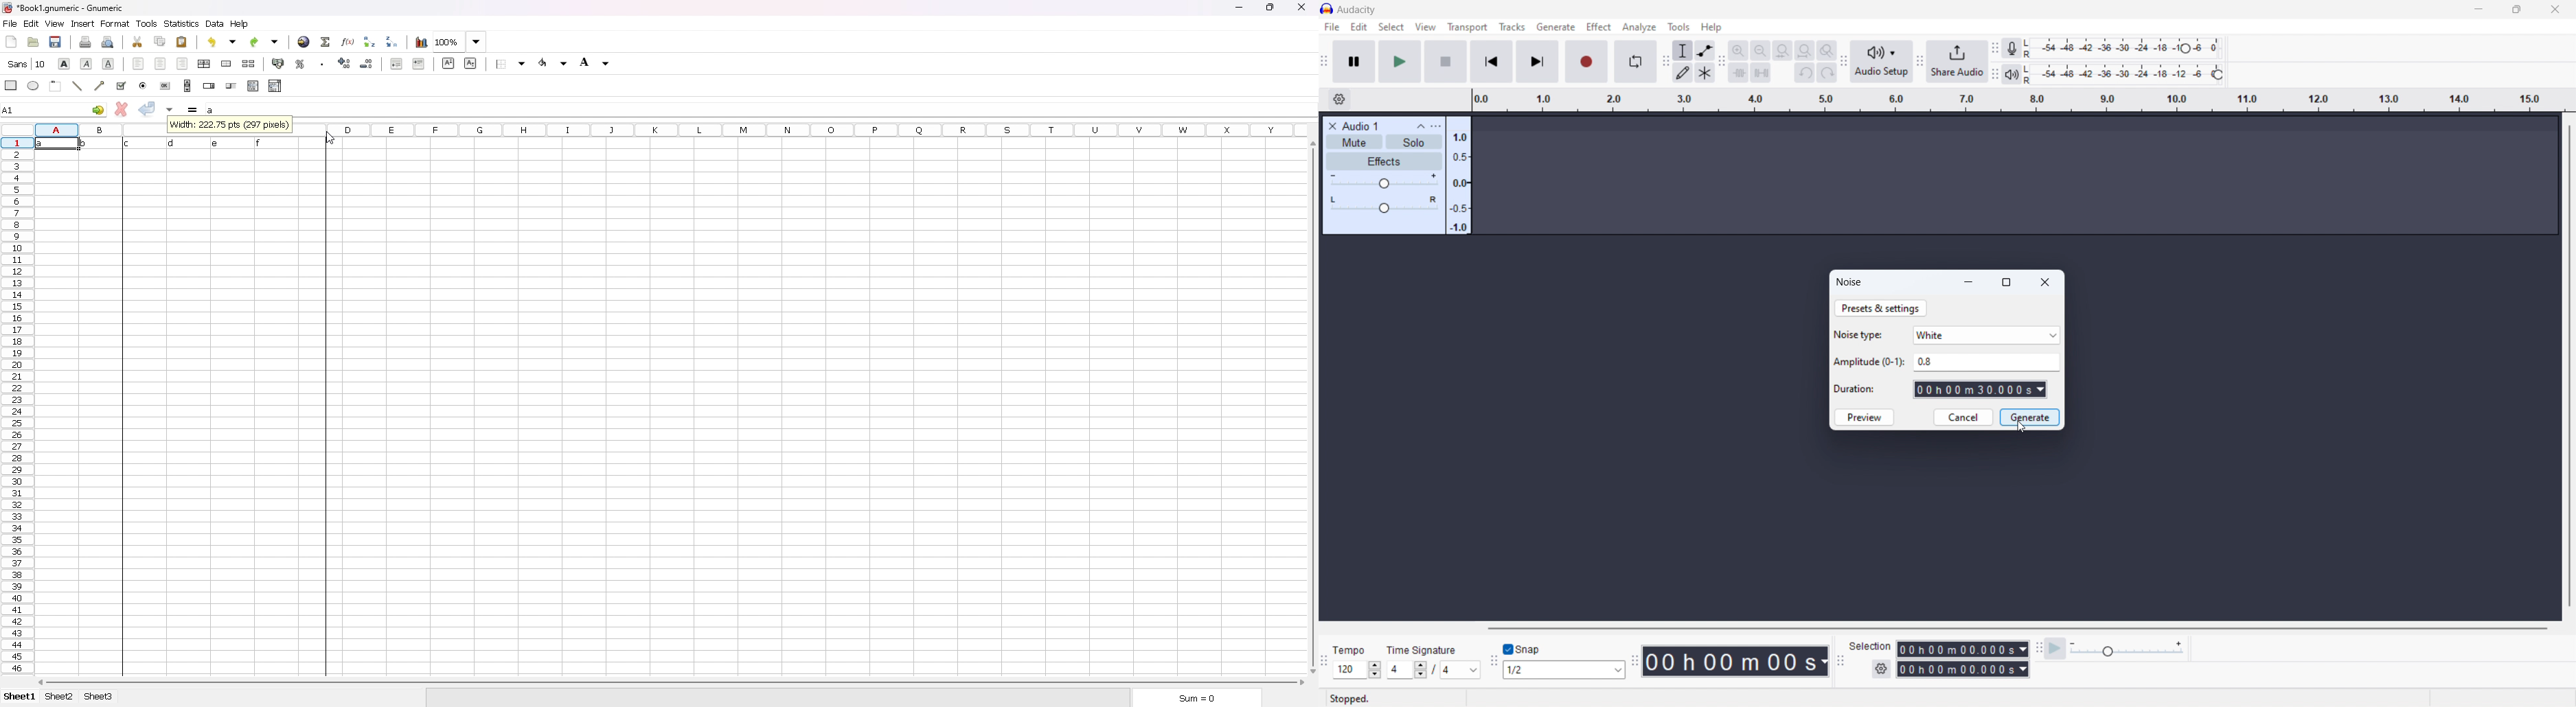 The width and height of the screenshot is (2576, 728). What do you see at coordinates (2022, 429) in the screenshot?
I see `cursor` at bounding box center [2022, 429].